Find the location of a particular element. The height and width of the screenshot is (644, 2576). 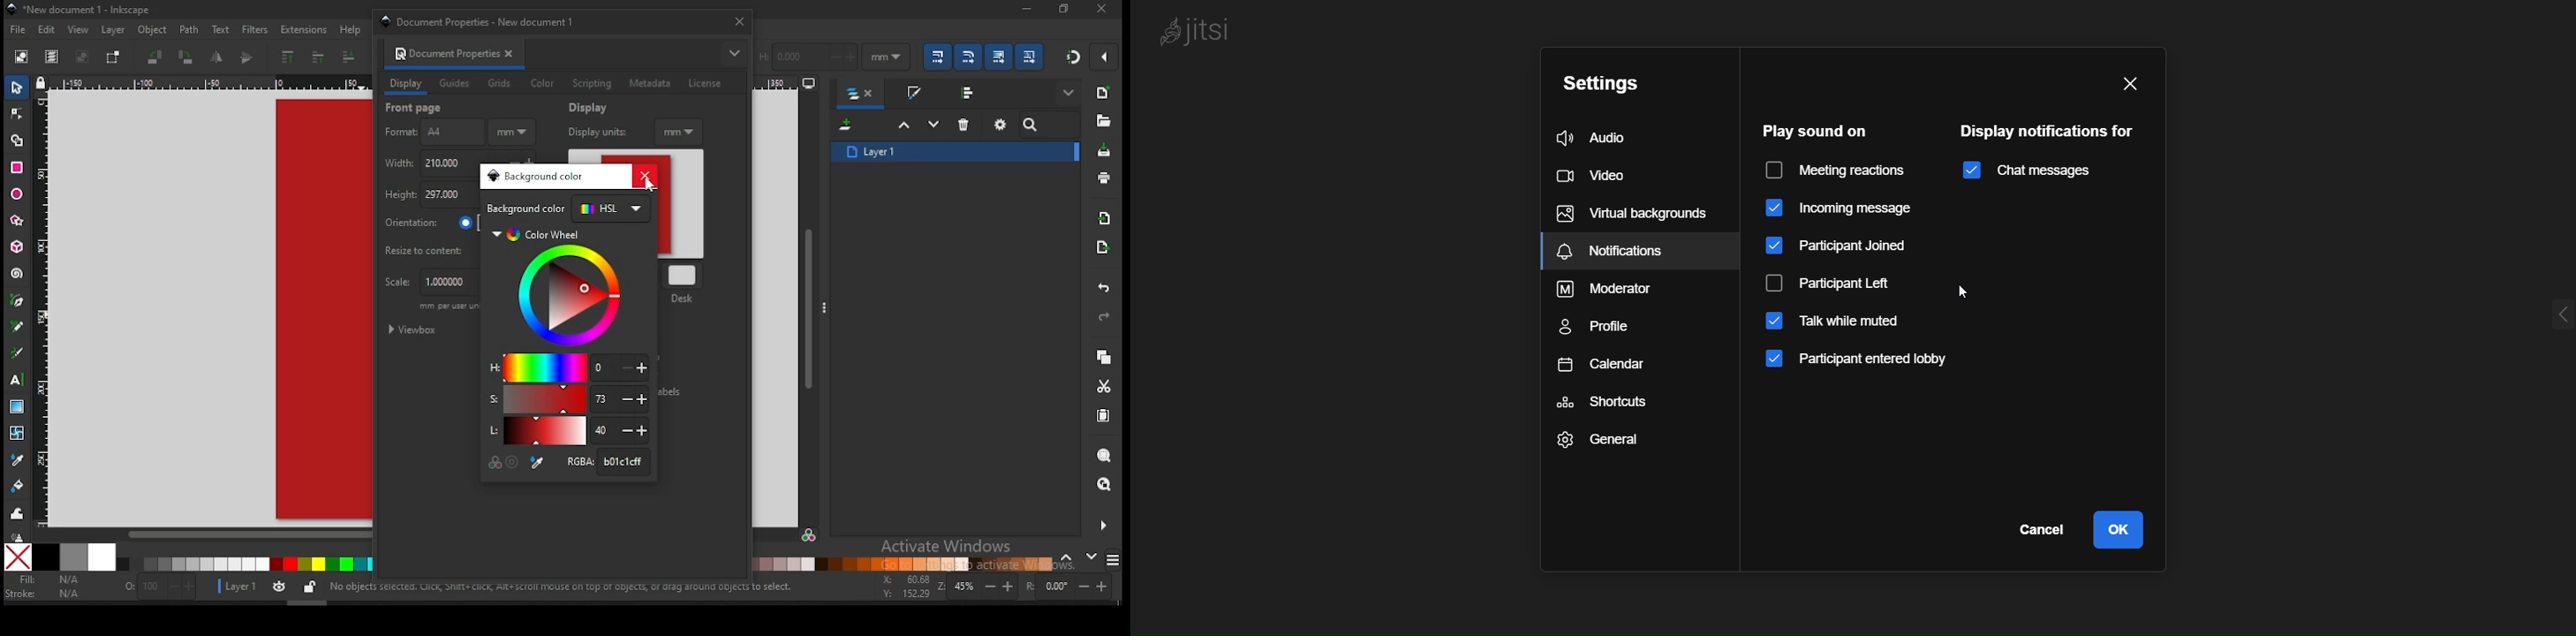

out of gamut! is located at coordinates (512, 462).